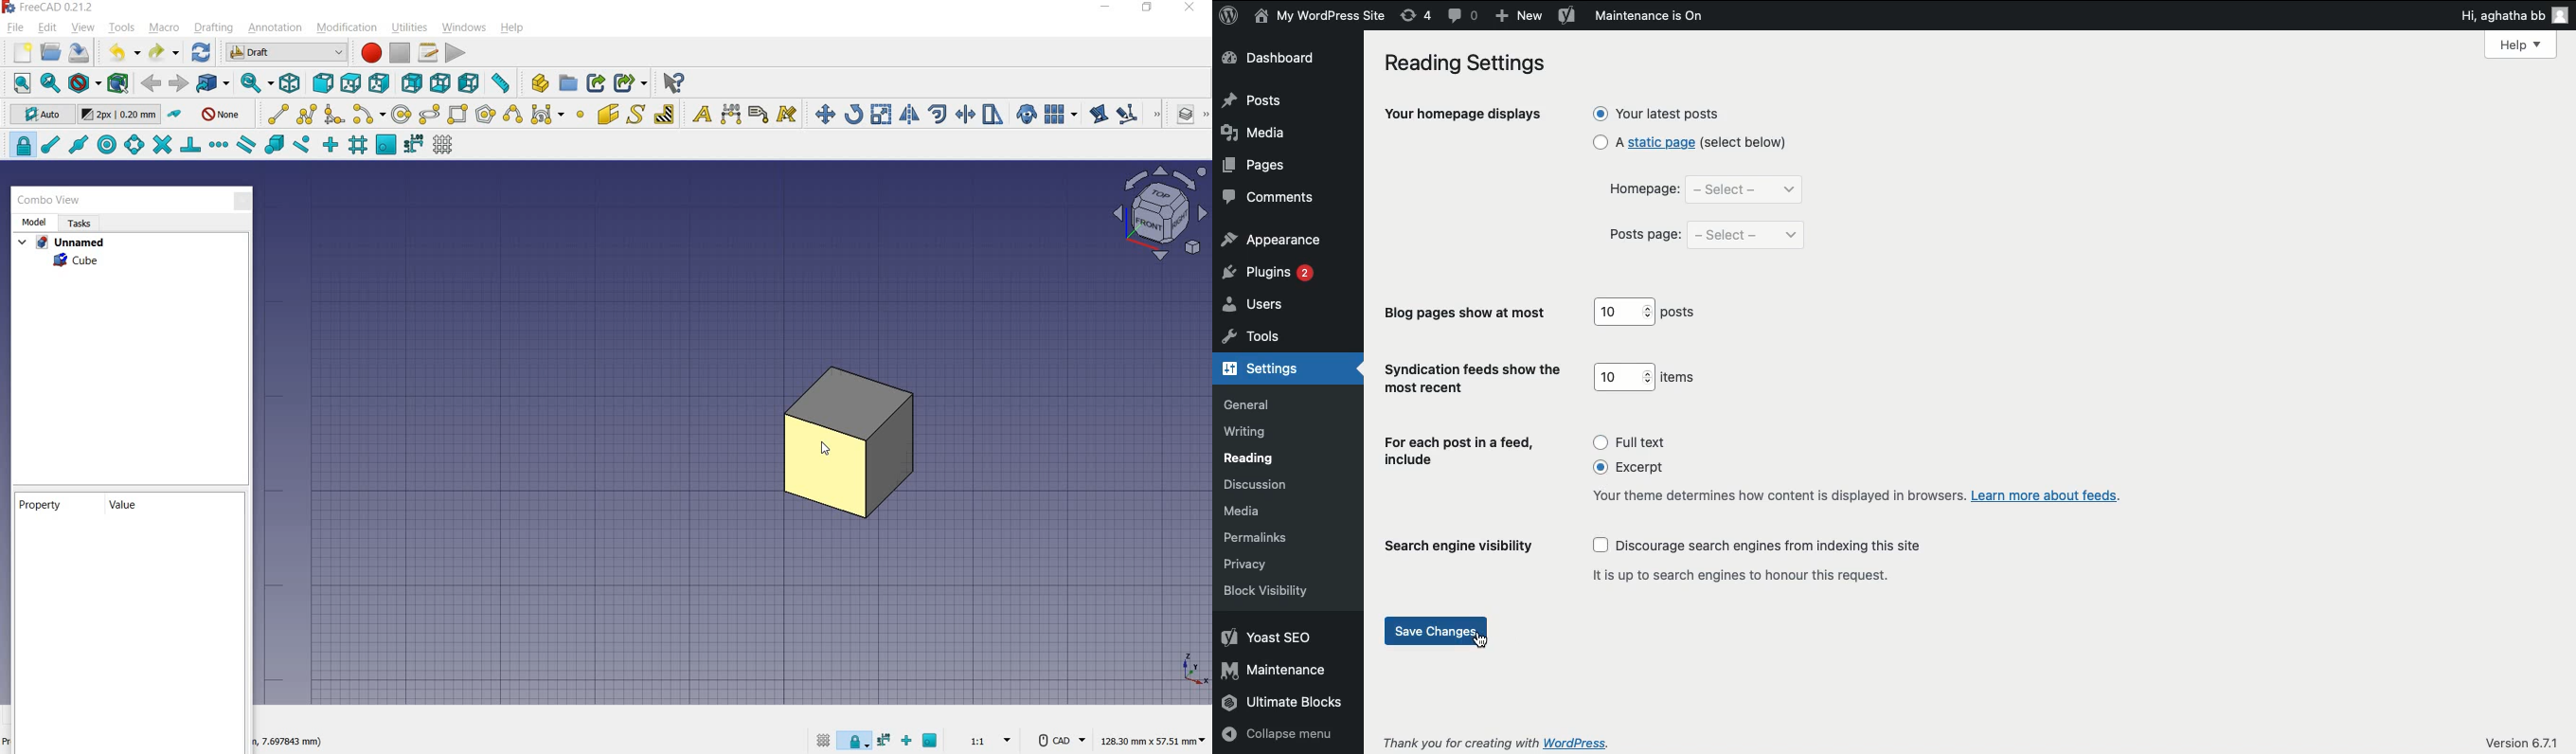 Image resolution: width=2576 pixels, height=756 pixels. What do you see at coordinates (162, 53) in the screenshot?
I see `redo` at bounding box center [162, 53].